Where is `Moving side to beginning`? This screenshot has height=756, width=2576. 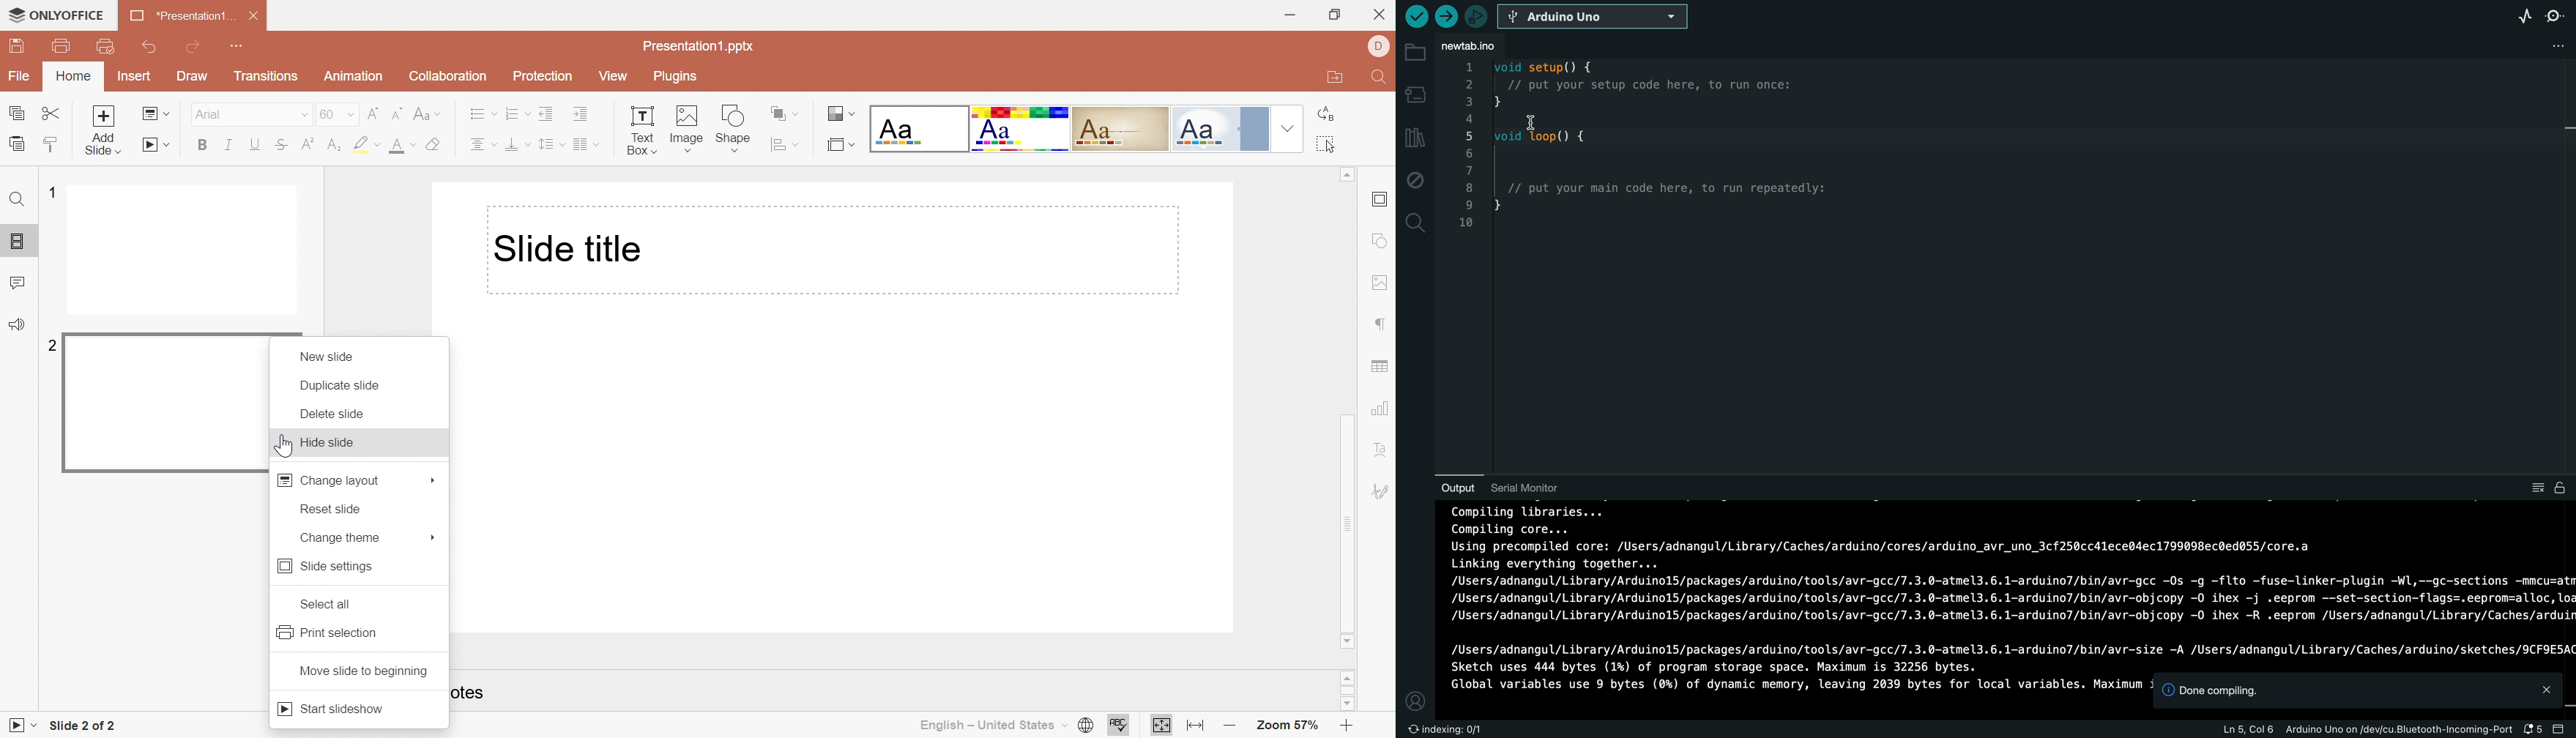 Moving side to beginning is located at coordinates (362, 671).